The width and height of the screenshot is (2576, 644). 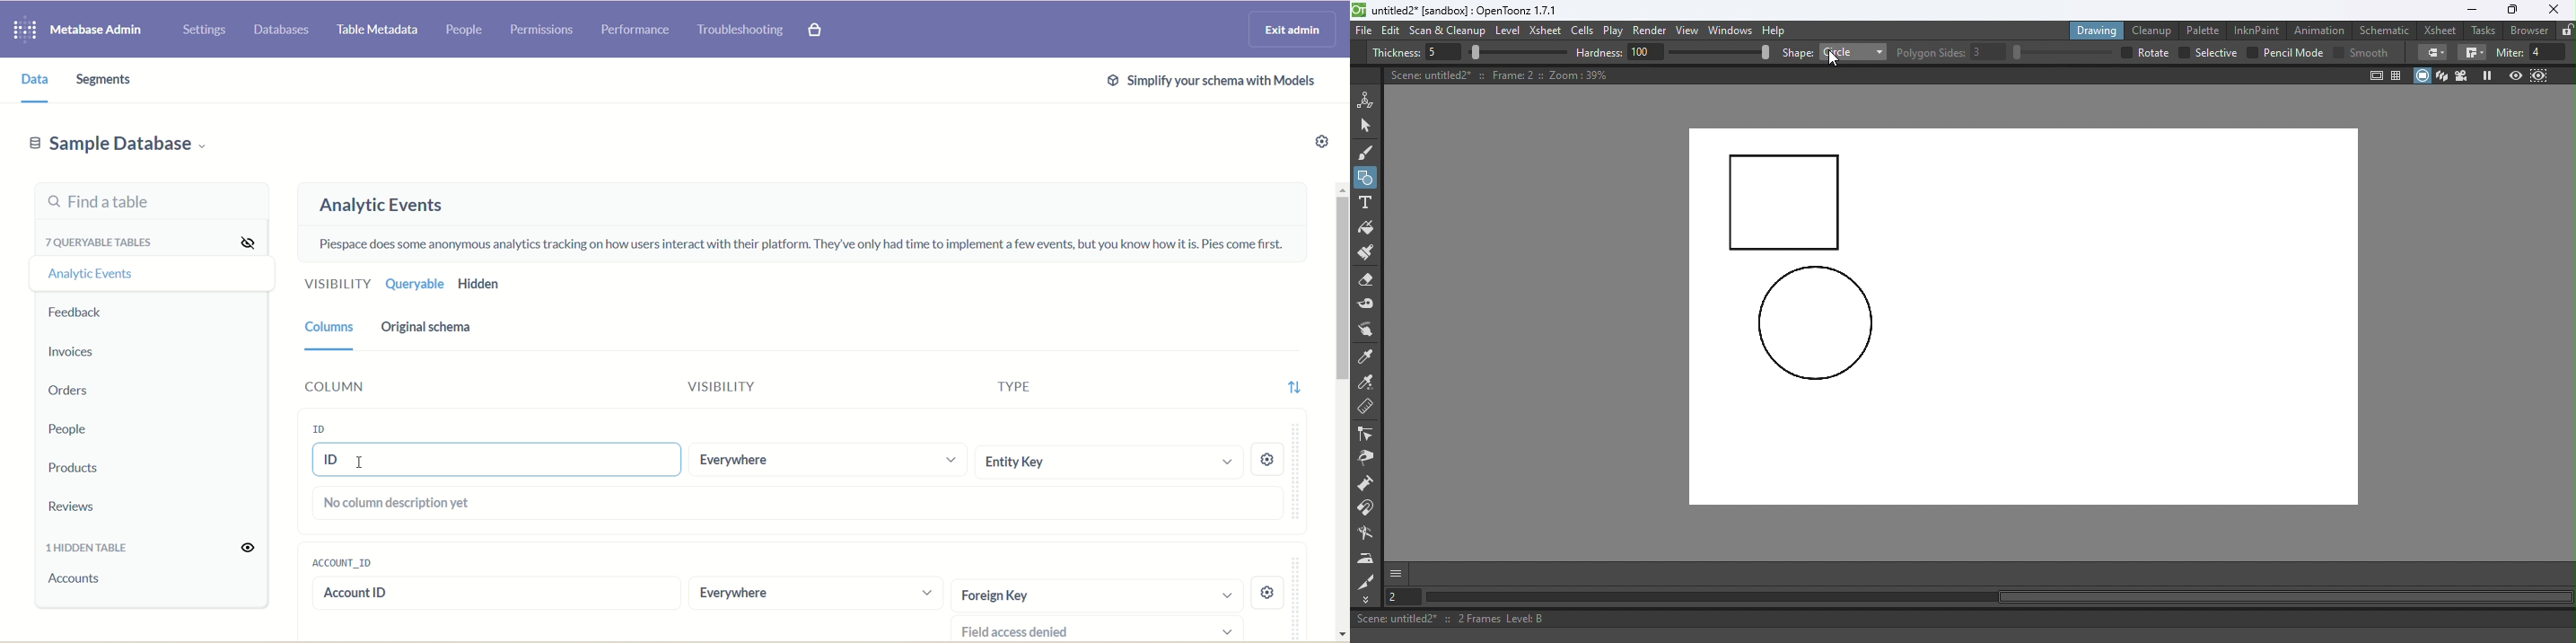 What do you see at coordinates (91, 504) in the screenshot?
I see `Reviews` at bounding box center [91, 504].